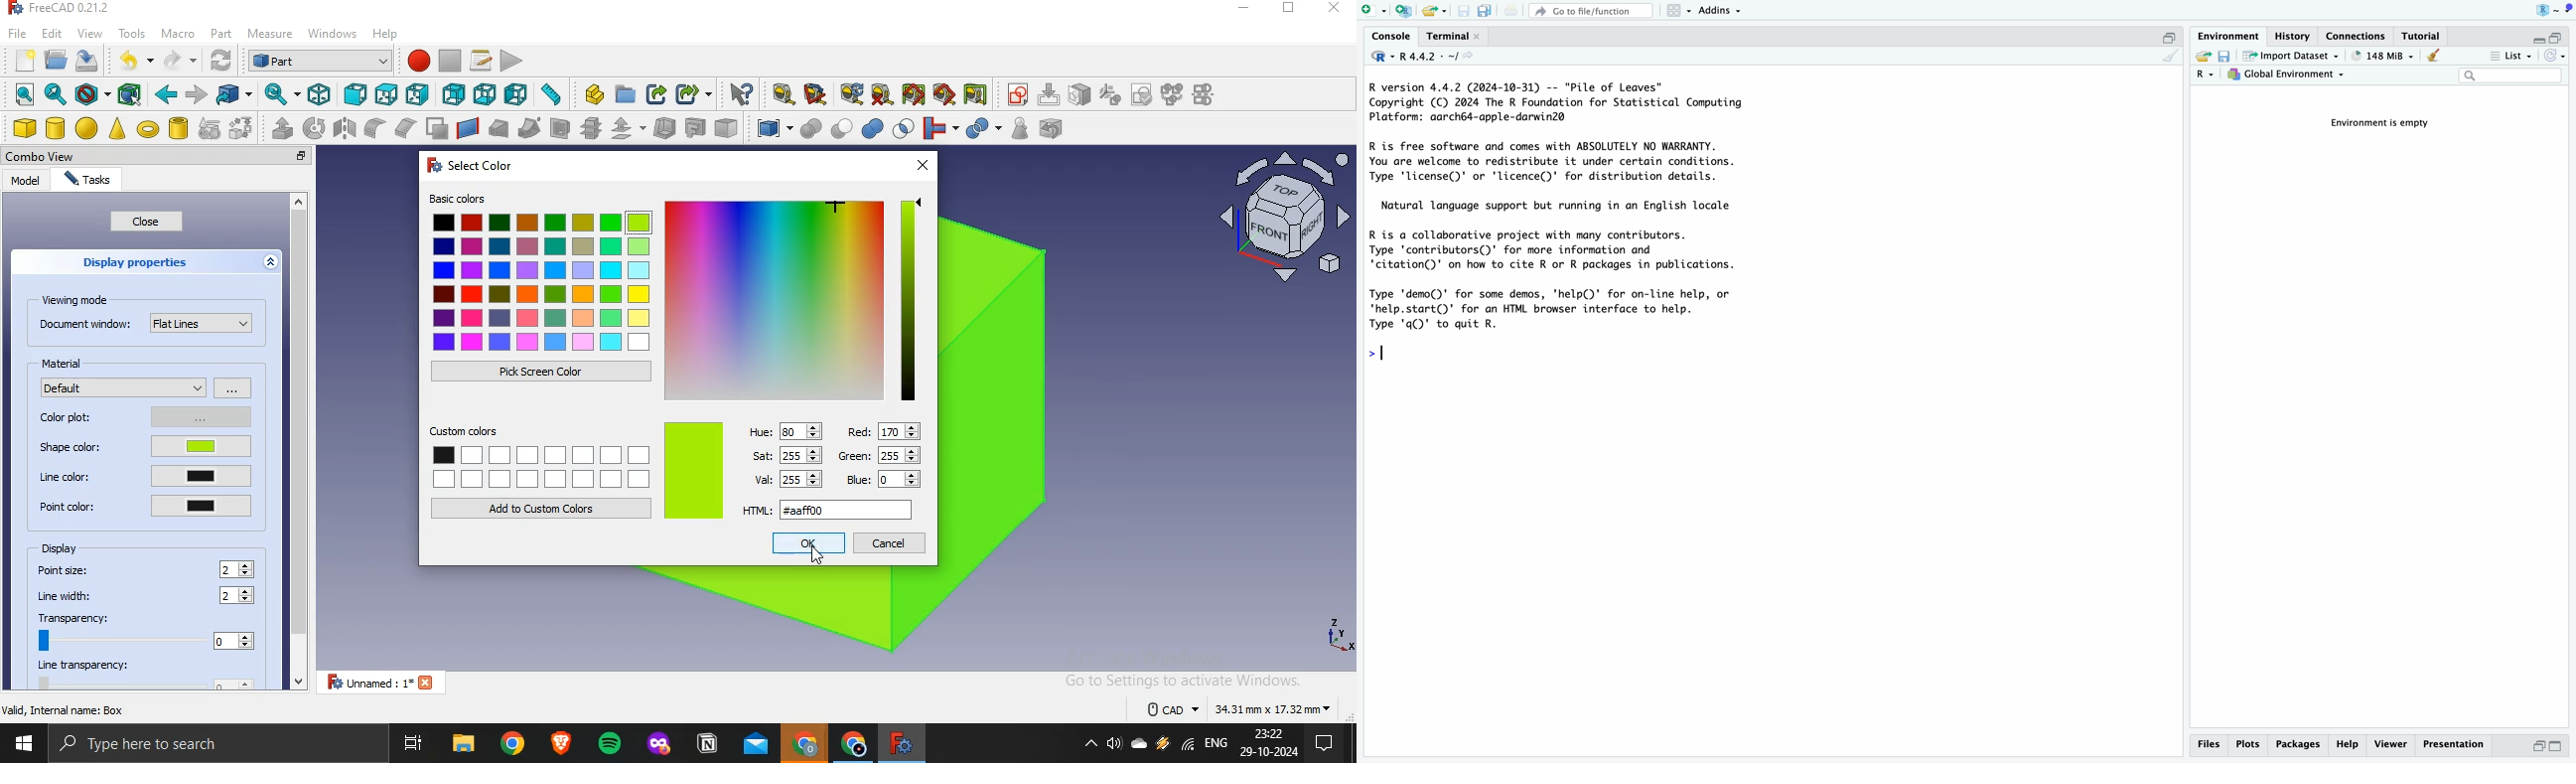 The height and width of the screenshot is (784, 2576). What do you see at coordinates (2387, 124) in the screenshot?
I see `Environment is empty` at bounding box center [2387, 124].